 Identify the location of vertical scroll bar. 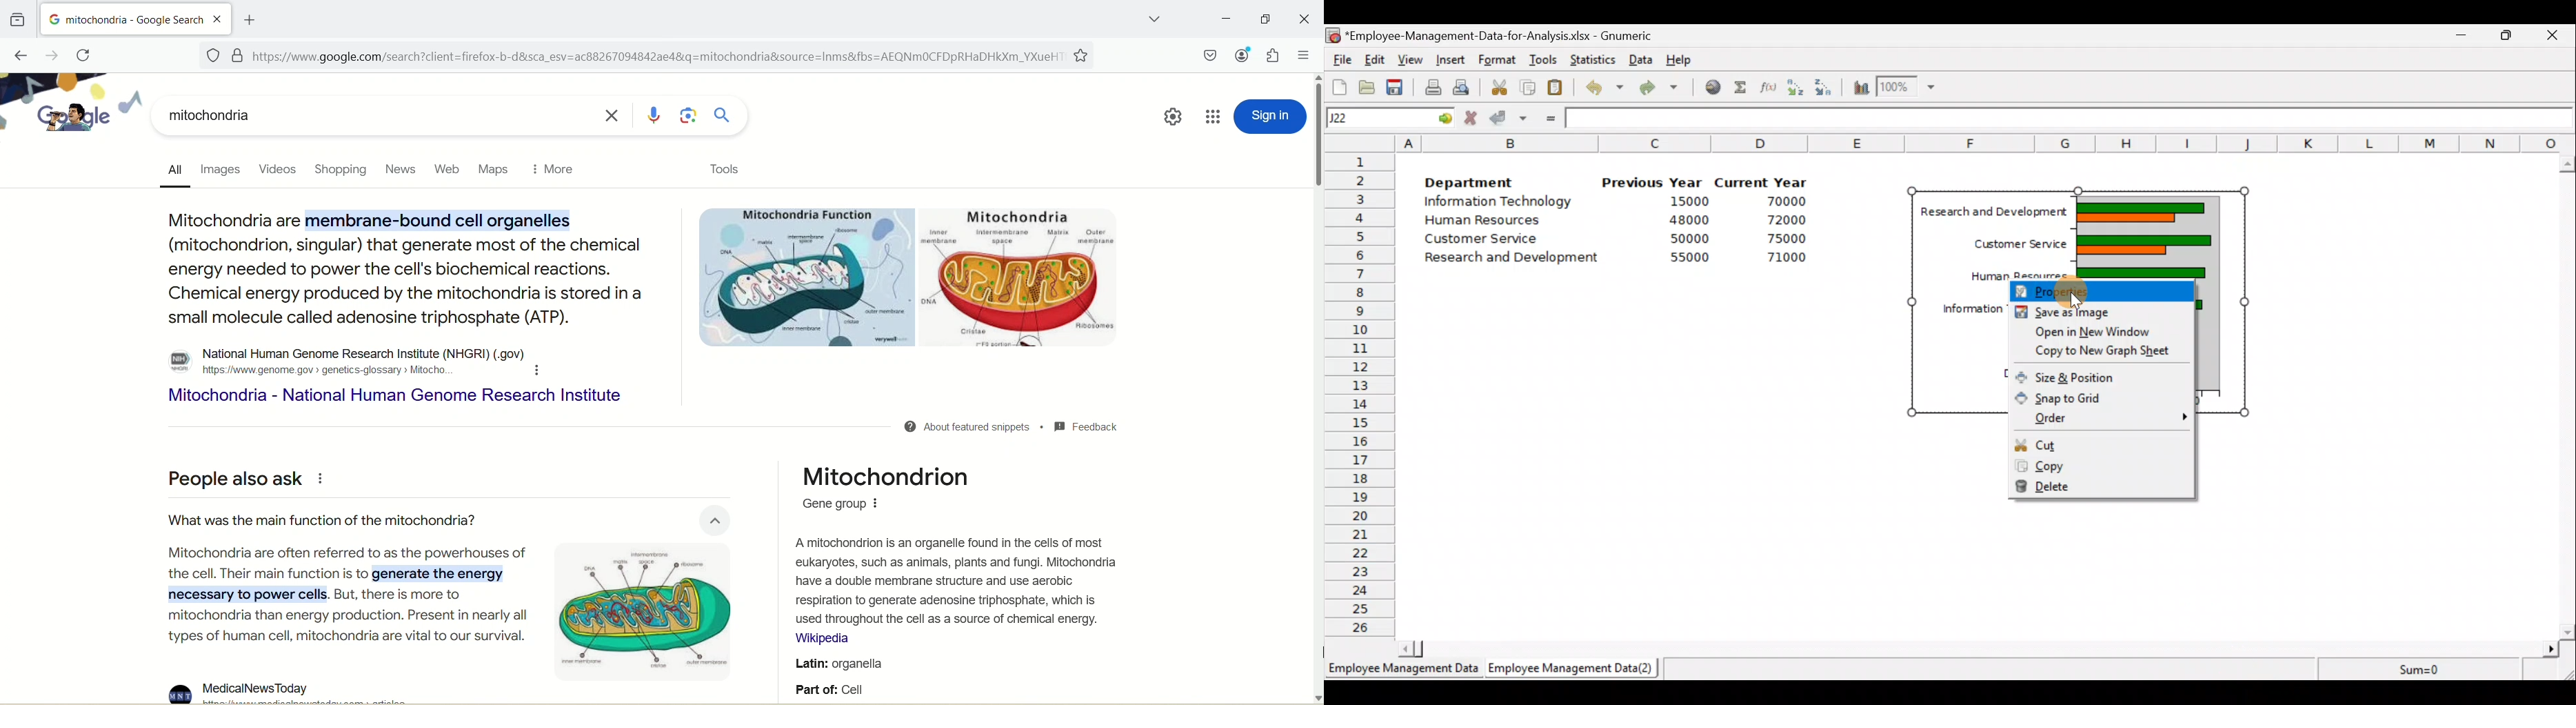
(1318, 135).